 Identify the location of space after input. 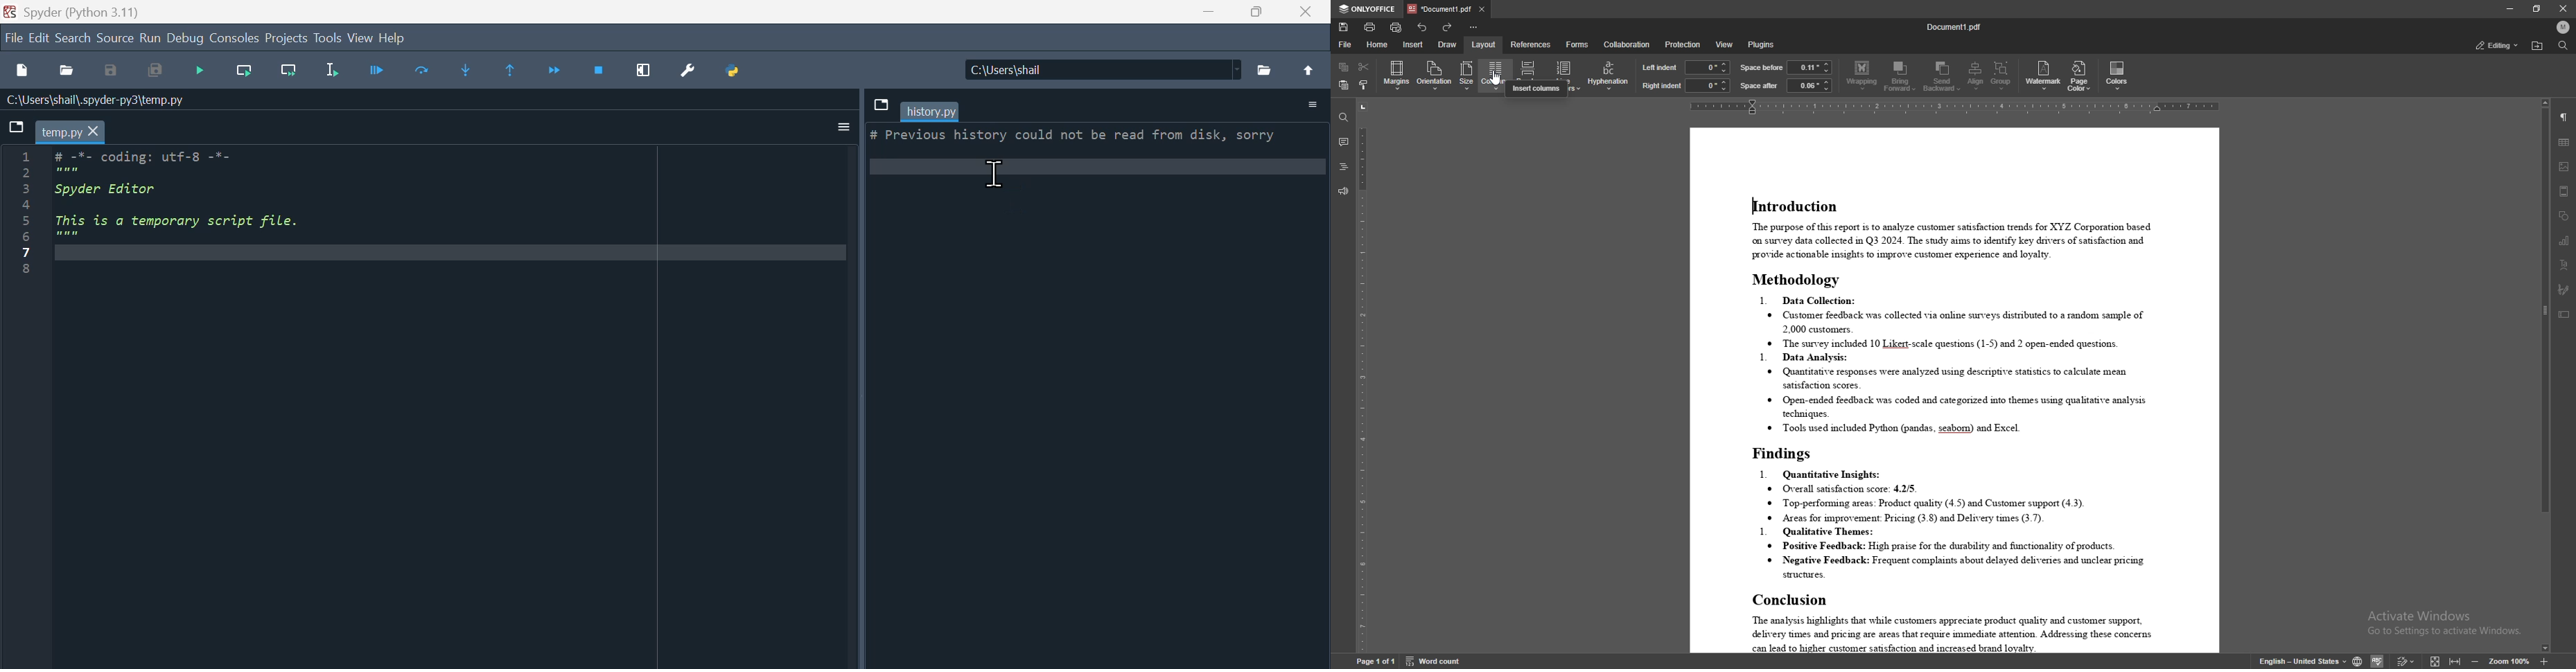
(1809, 85).